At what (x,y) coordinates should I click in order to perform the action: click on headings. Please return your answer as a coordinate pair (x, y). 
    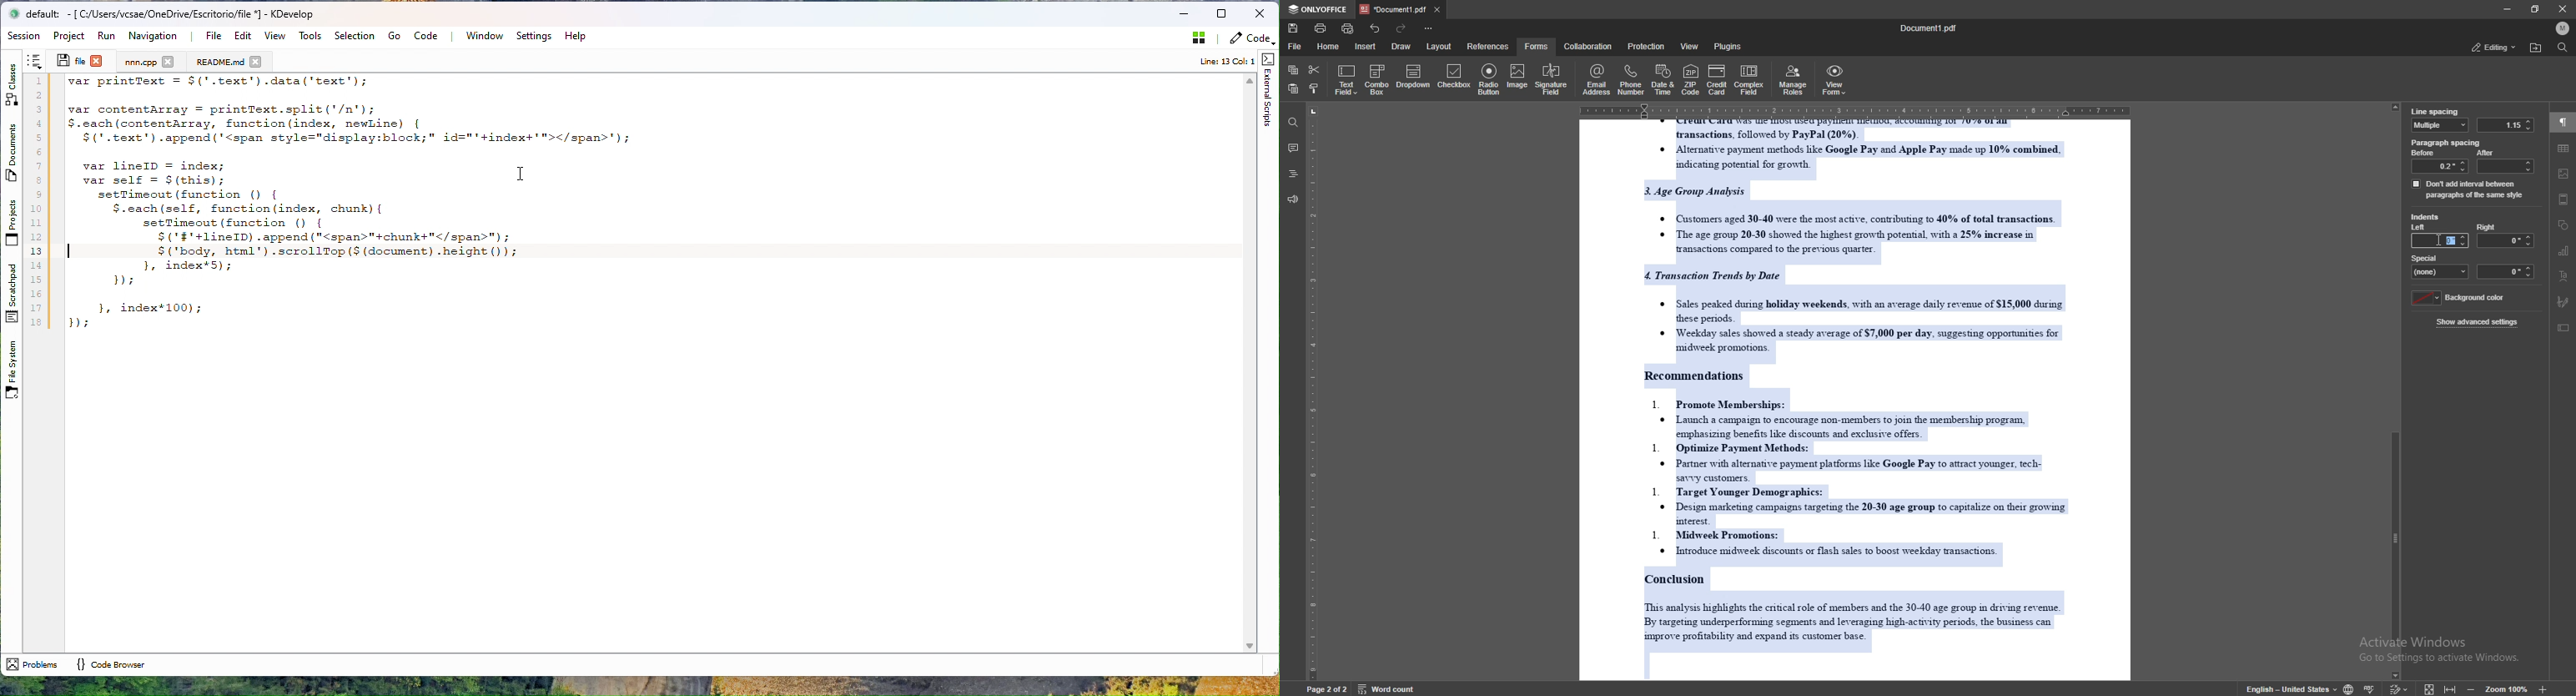
    Looking at the image, I should click on (1293, 174).